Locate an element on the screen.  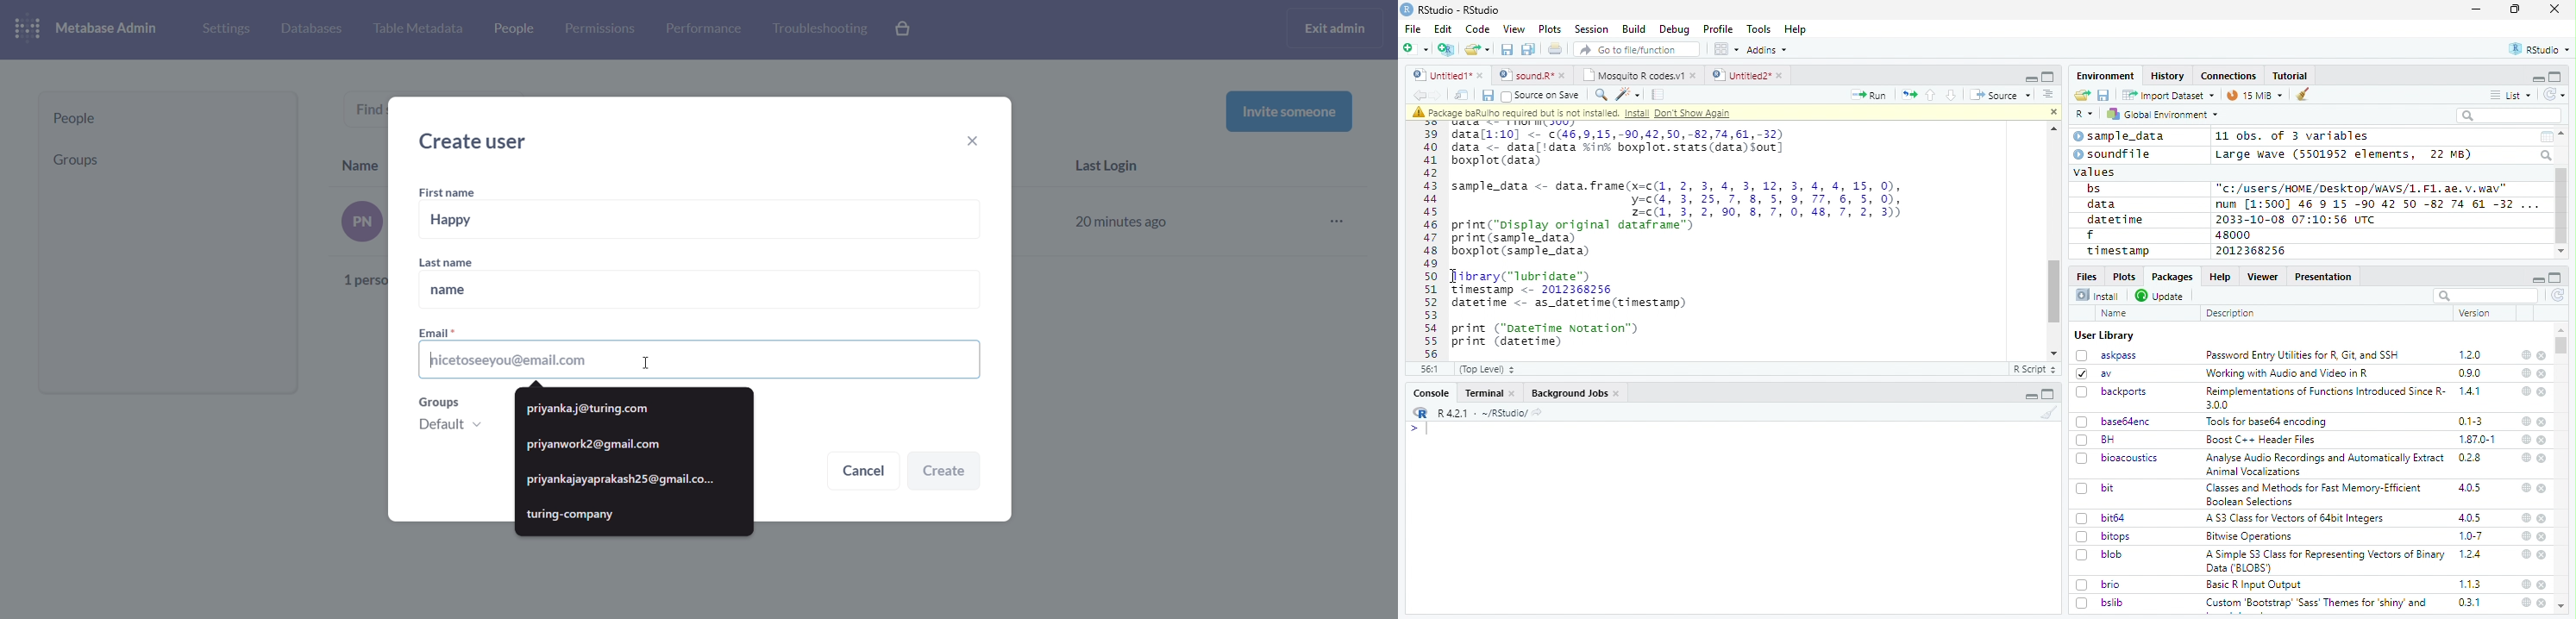
data is located at coordinates (2104, 204).